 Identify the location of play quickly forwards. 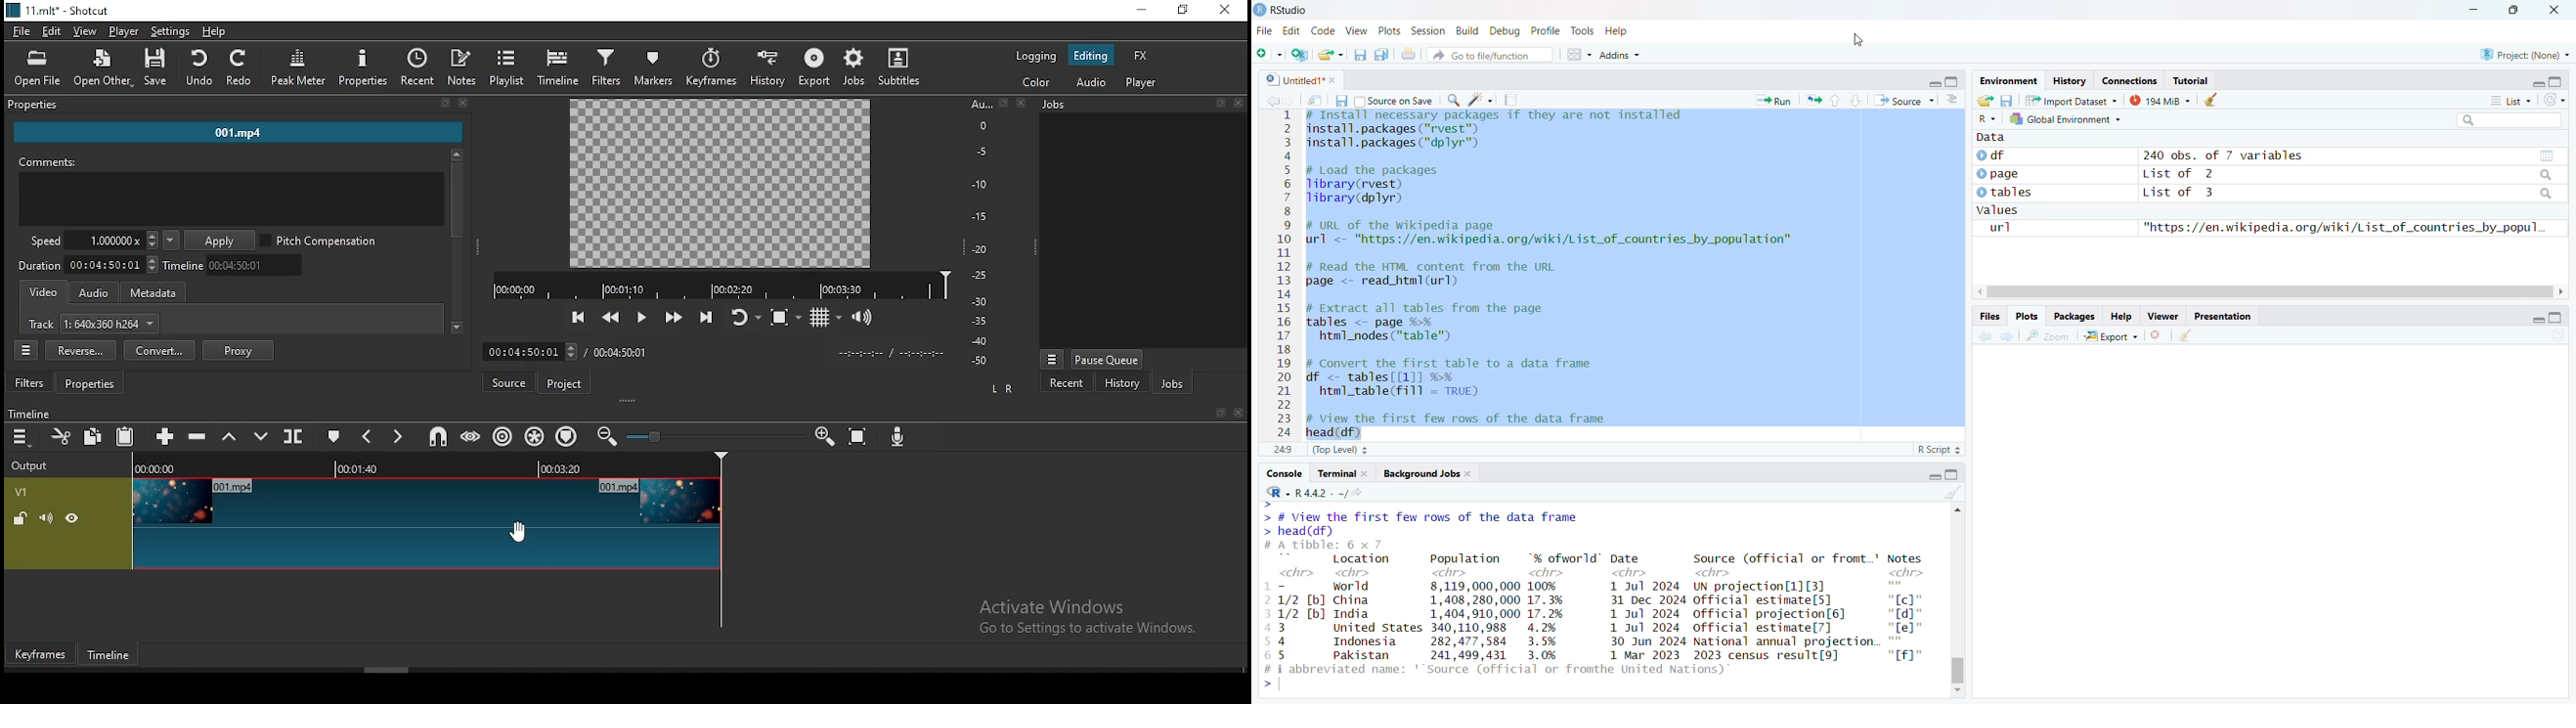
(673, 317).